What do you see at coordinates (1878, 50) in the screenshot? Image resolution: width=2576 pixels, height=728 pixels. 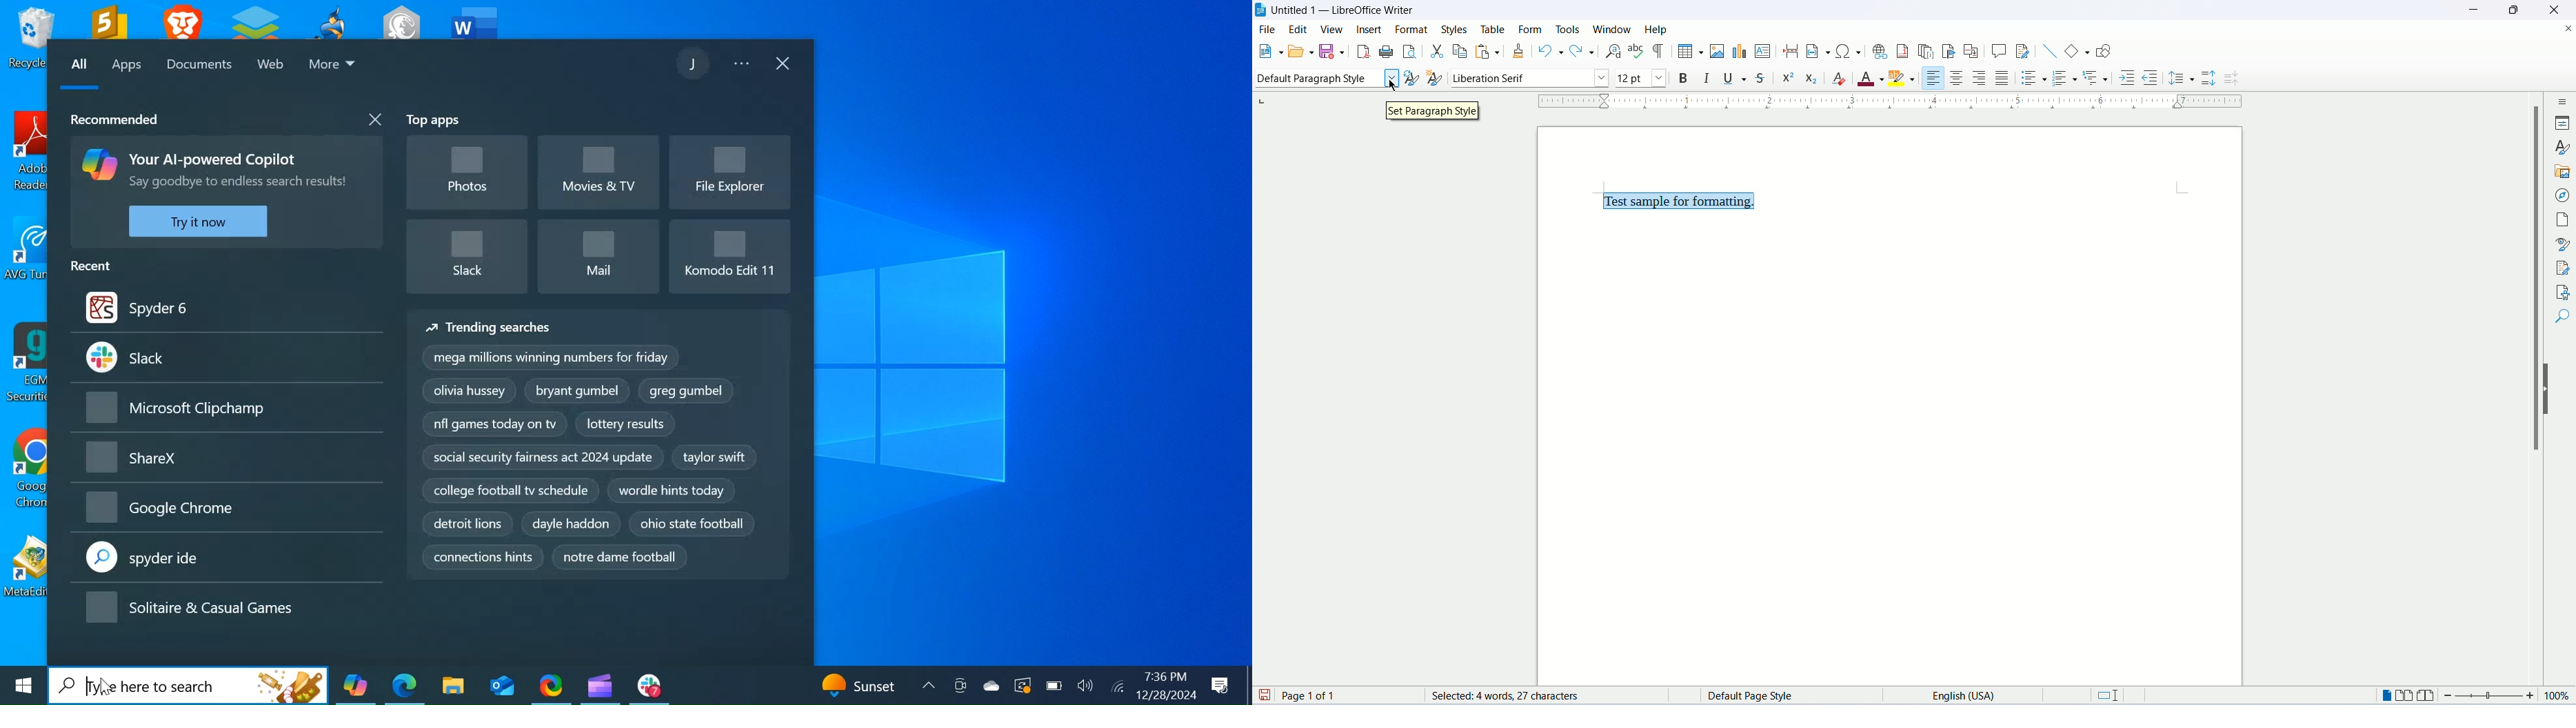 I see `insert hyperlink` at bounding box center [1878, 50].